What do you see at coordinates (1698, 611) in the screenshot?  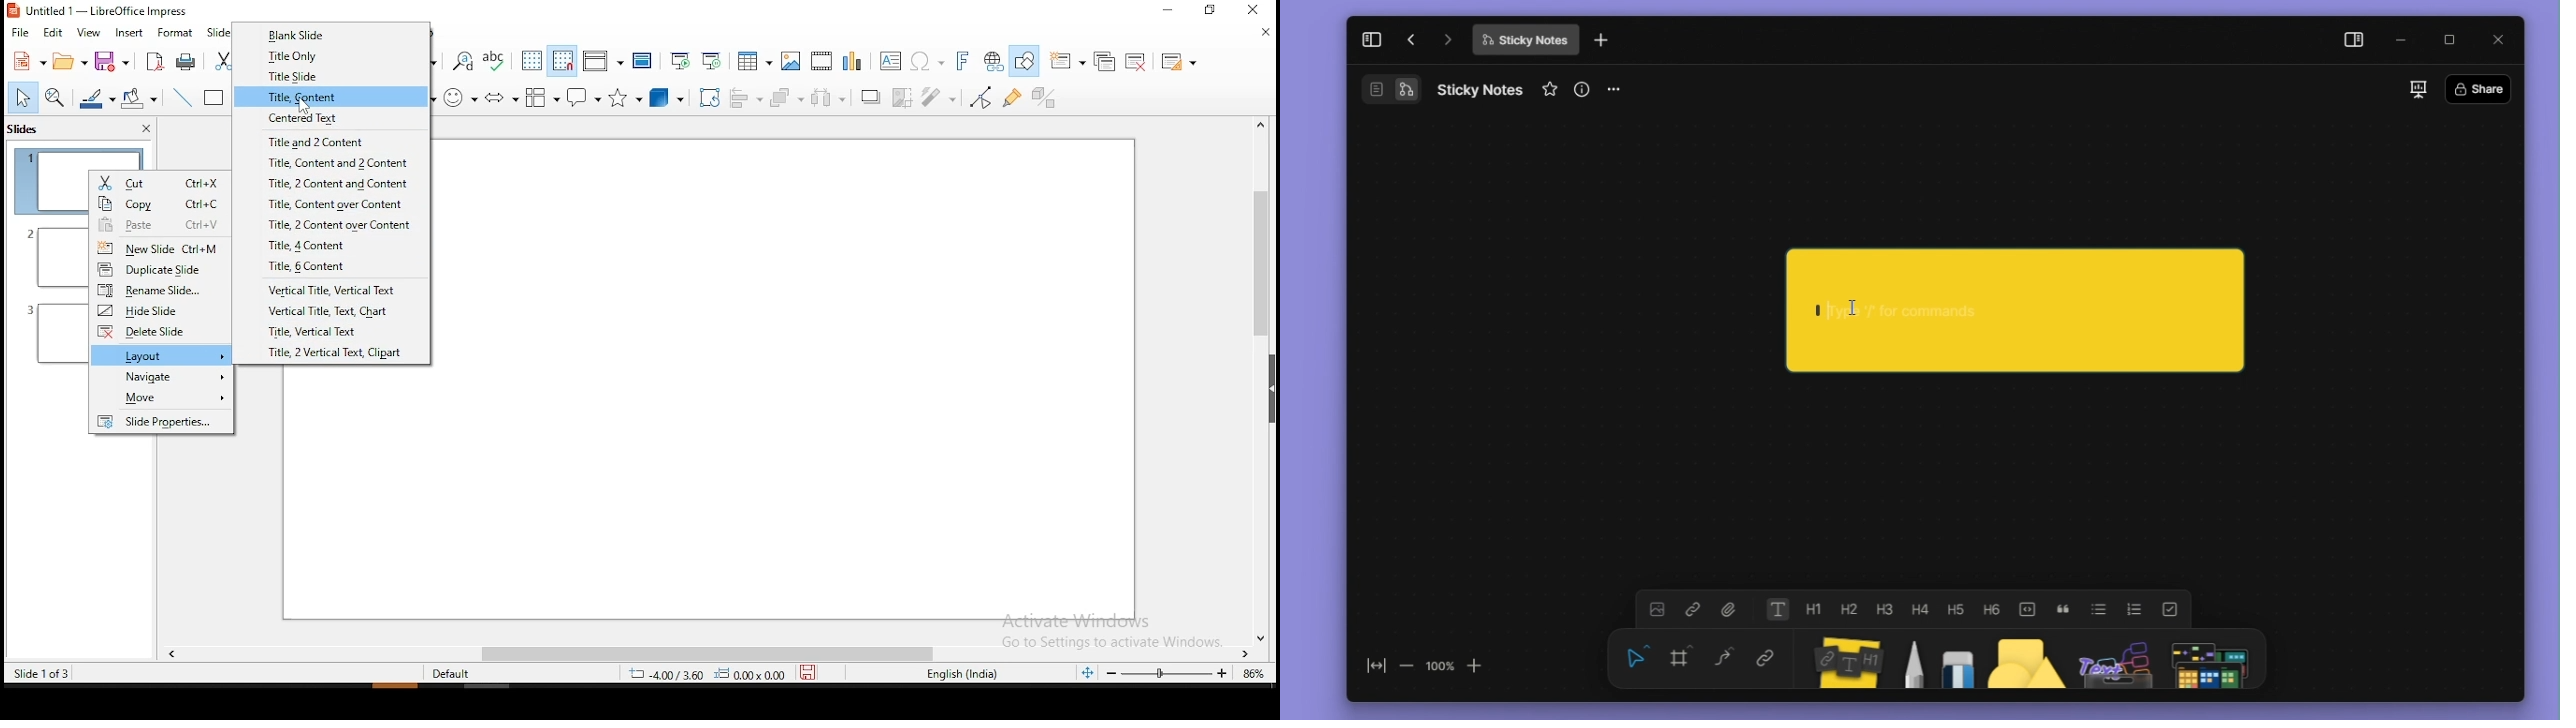 I see `link` at bounding box center [1698, 611].